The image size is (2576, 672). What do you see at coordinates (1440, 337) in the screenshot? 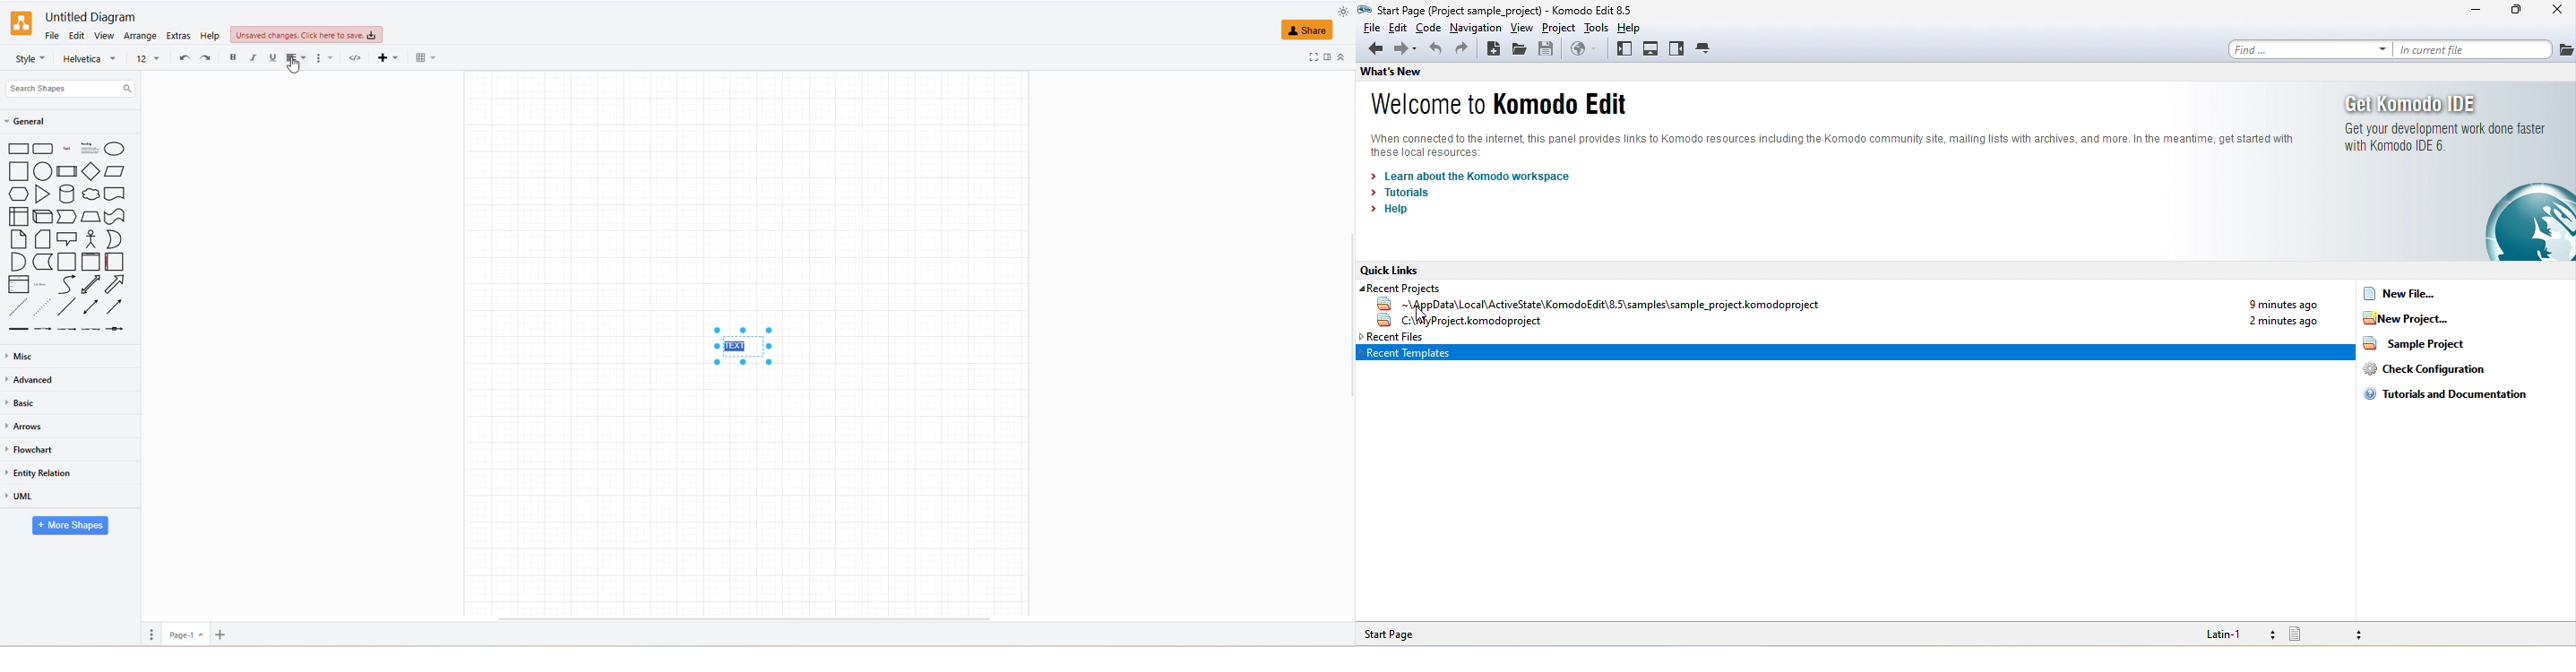
I see `recent file` at bounding box center [1440, 337].